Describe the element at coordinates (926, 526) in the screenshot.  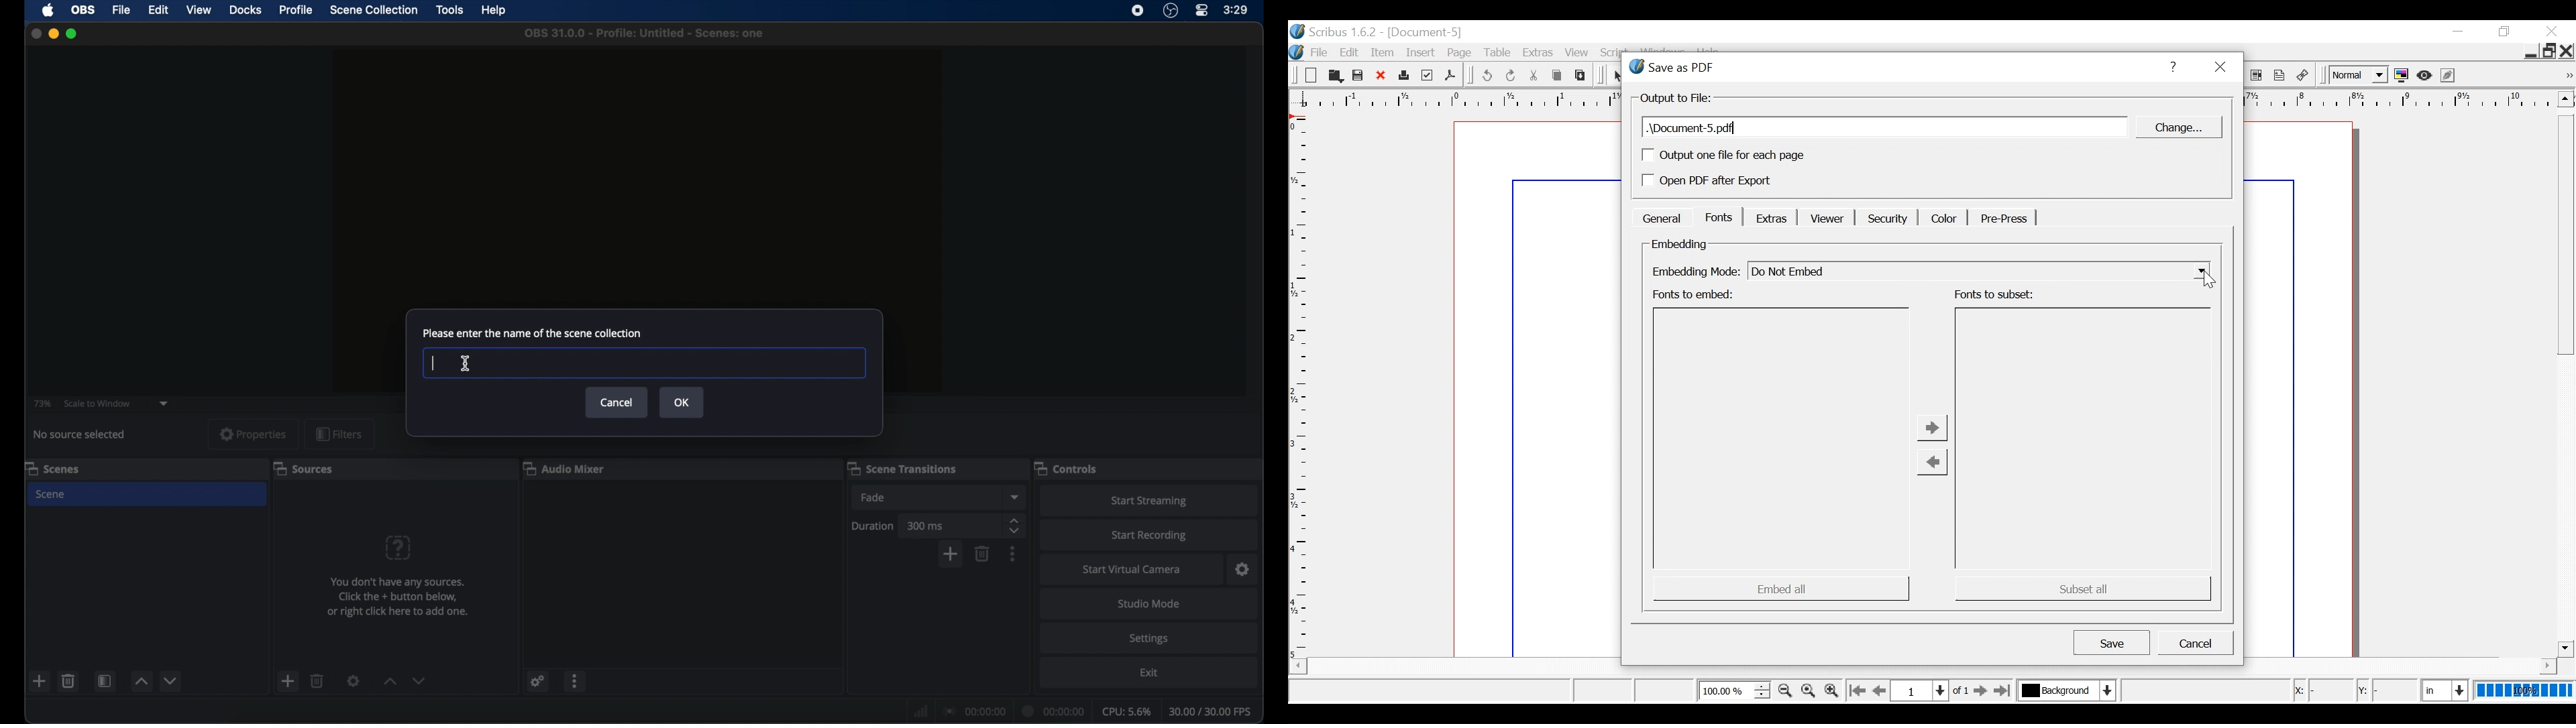
I see `300ms` at that location.